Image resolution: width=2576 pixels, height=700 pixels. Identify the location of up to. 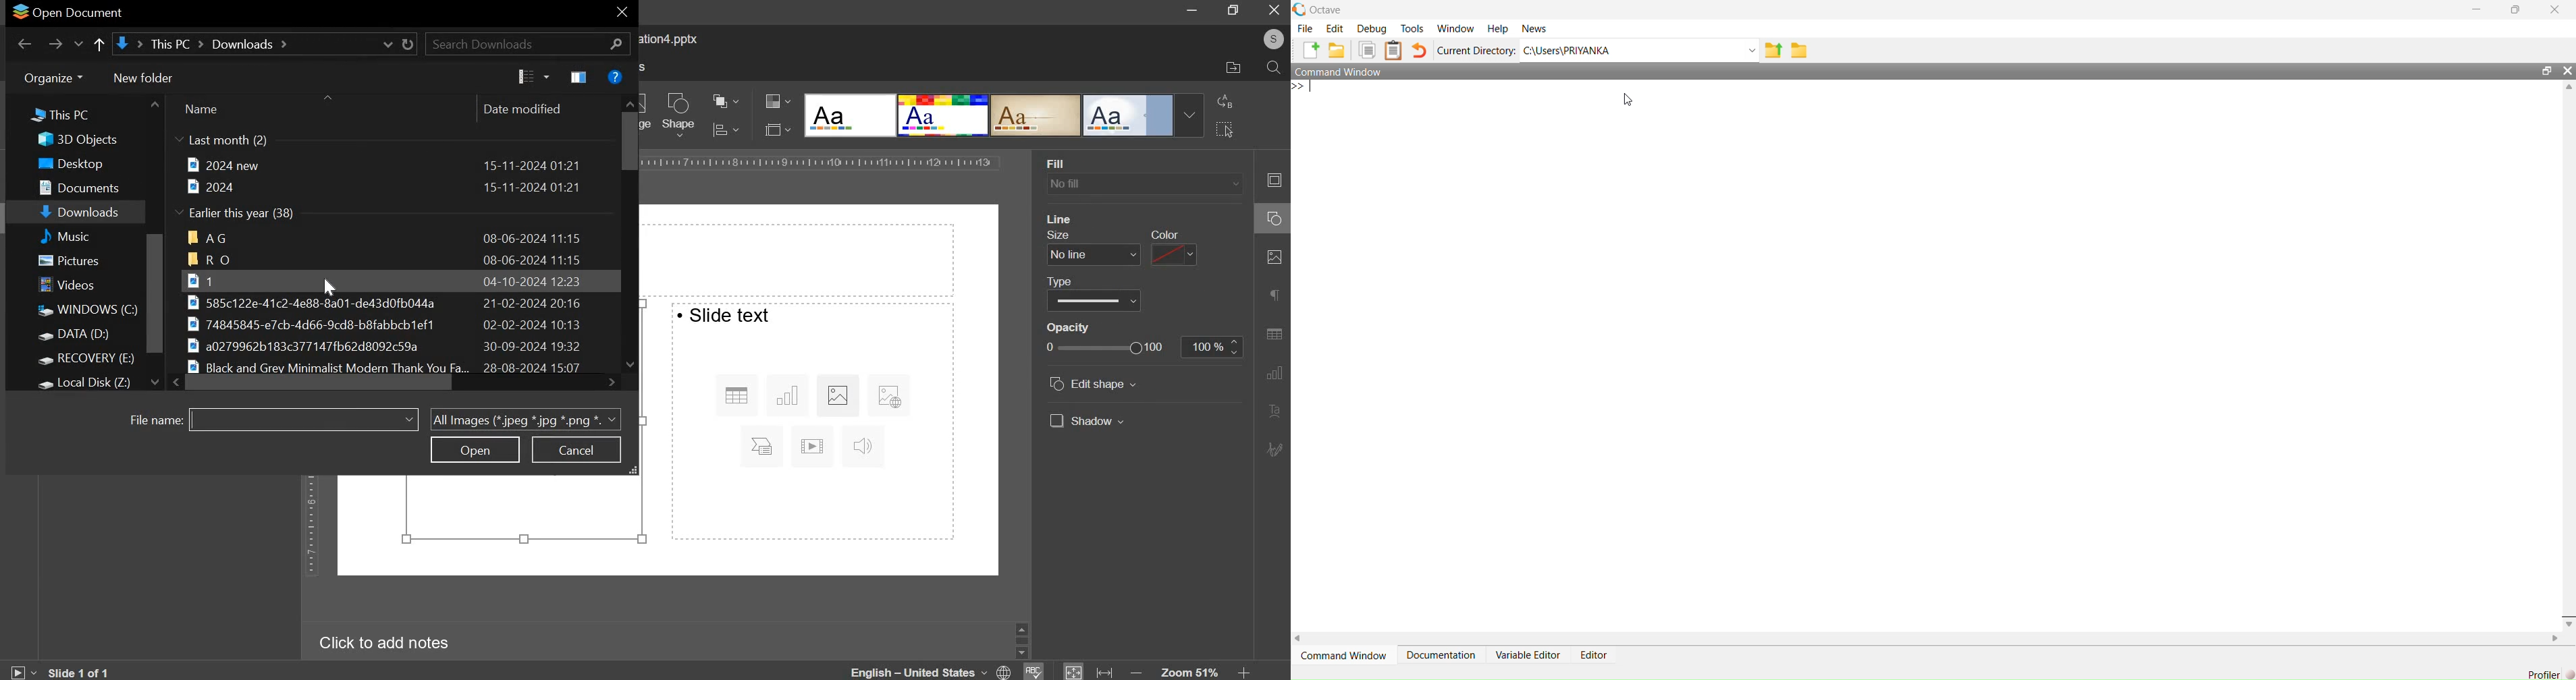
(98, 46).